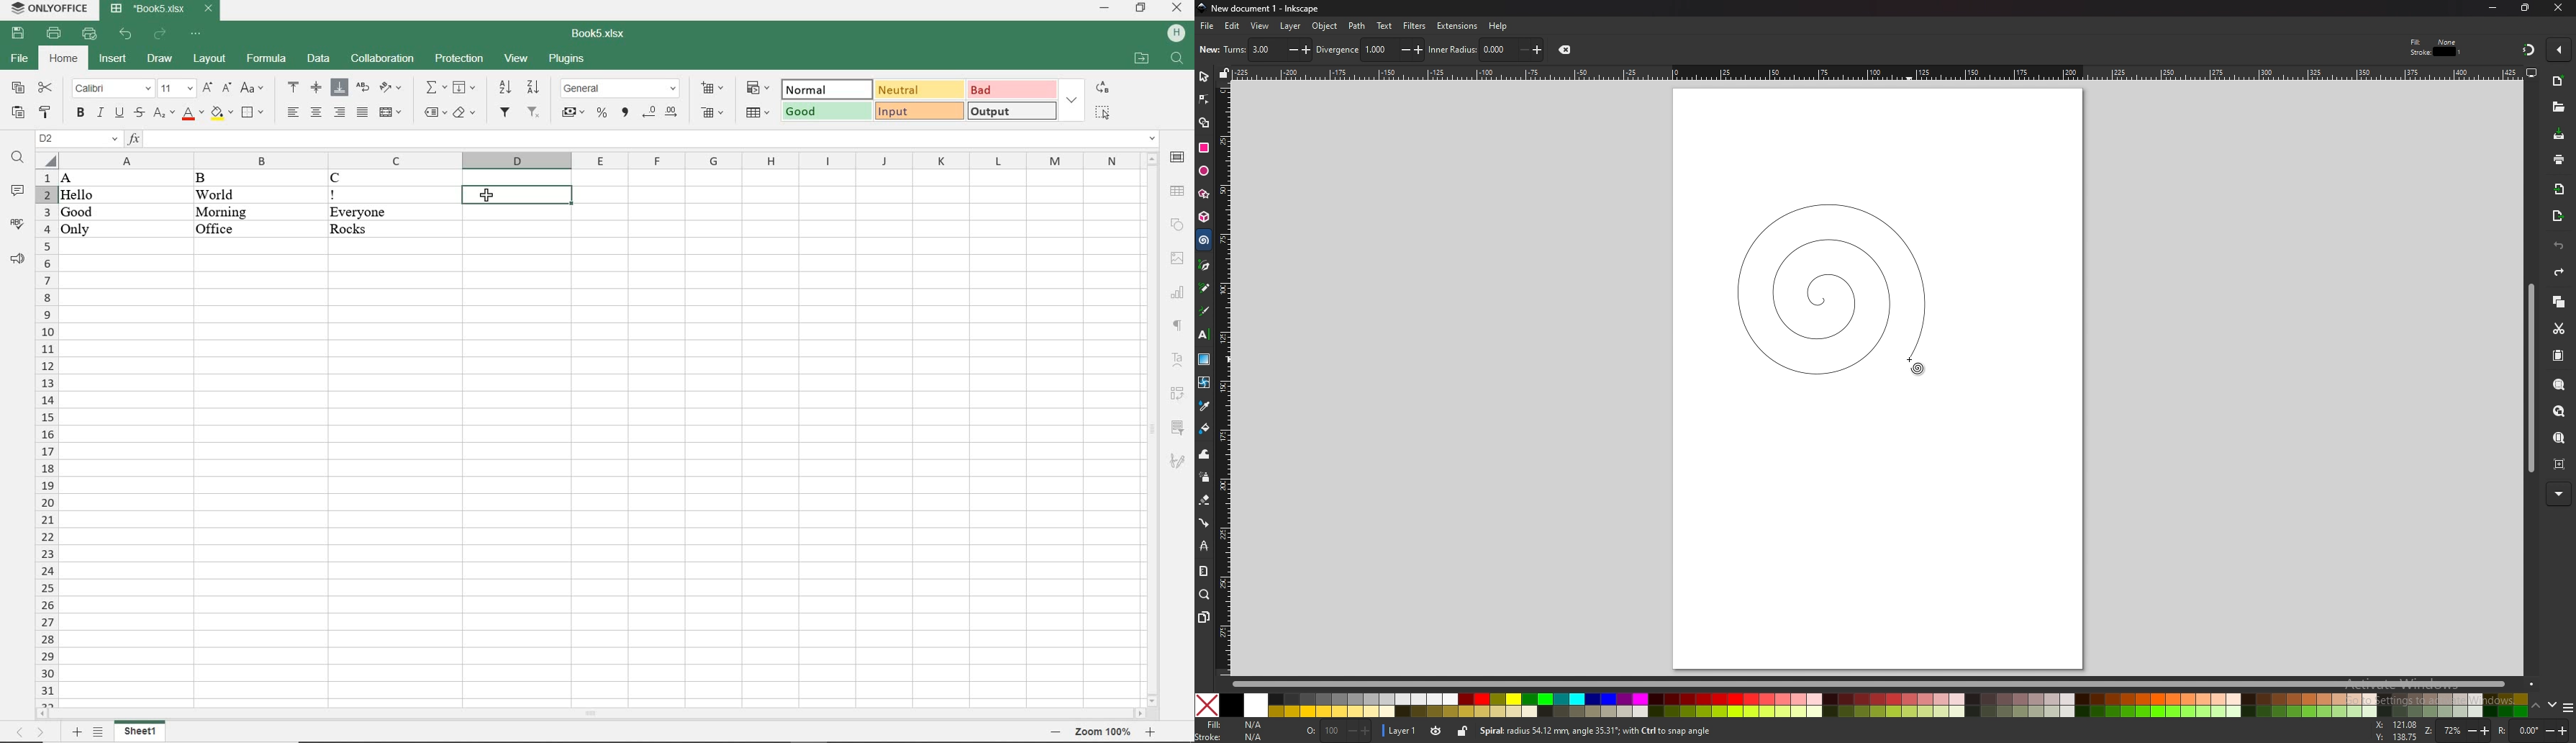  Describe the element at coordinates (599, 160) in the screenshot. I see `COLUMNS` at that location.